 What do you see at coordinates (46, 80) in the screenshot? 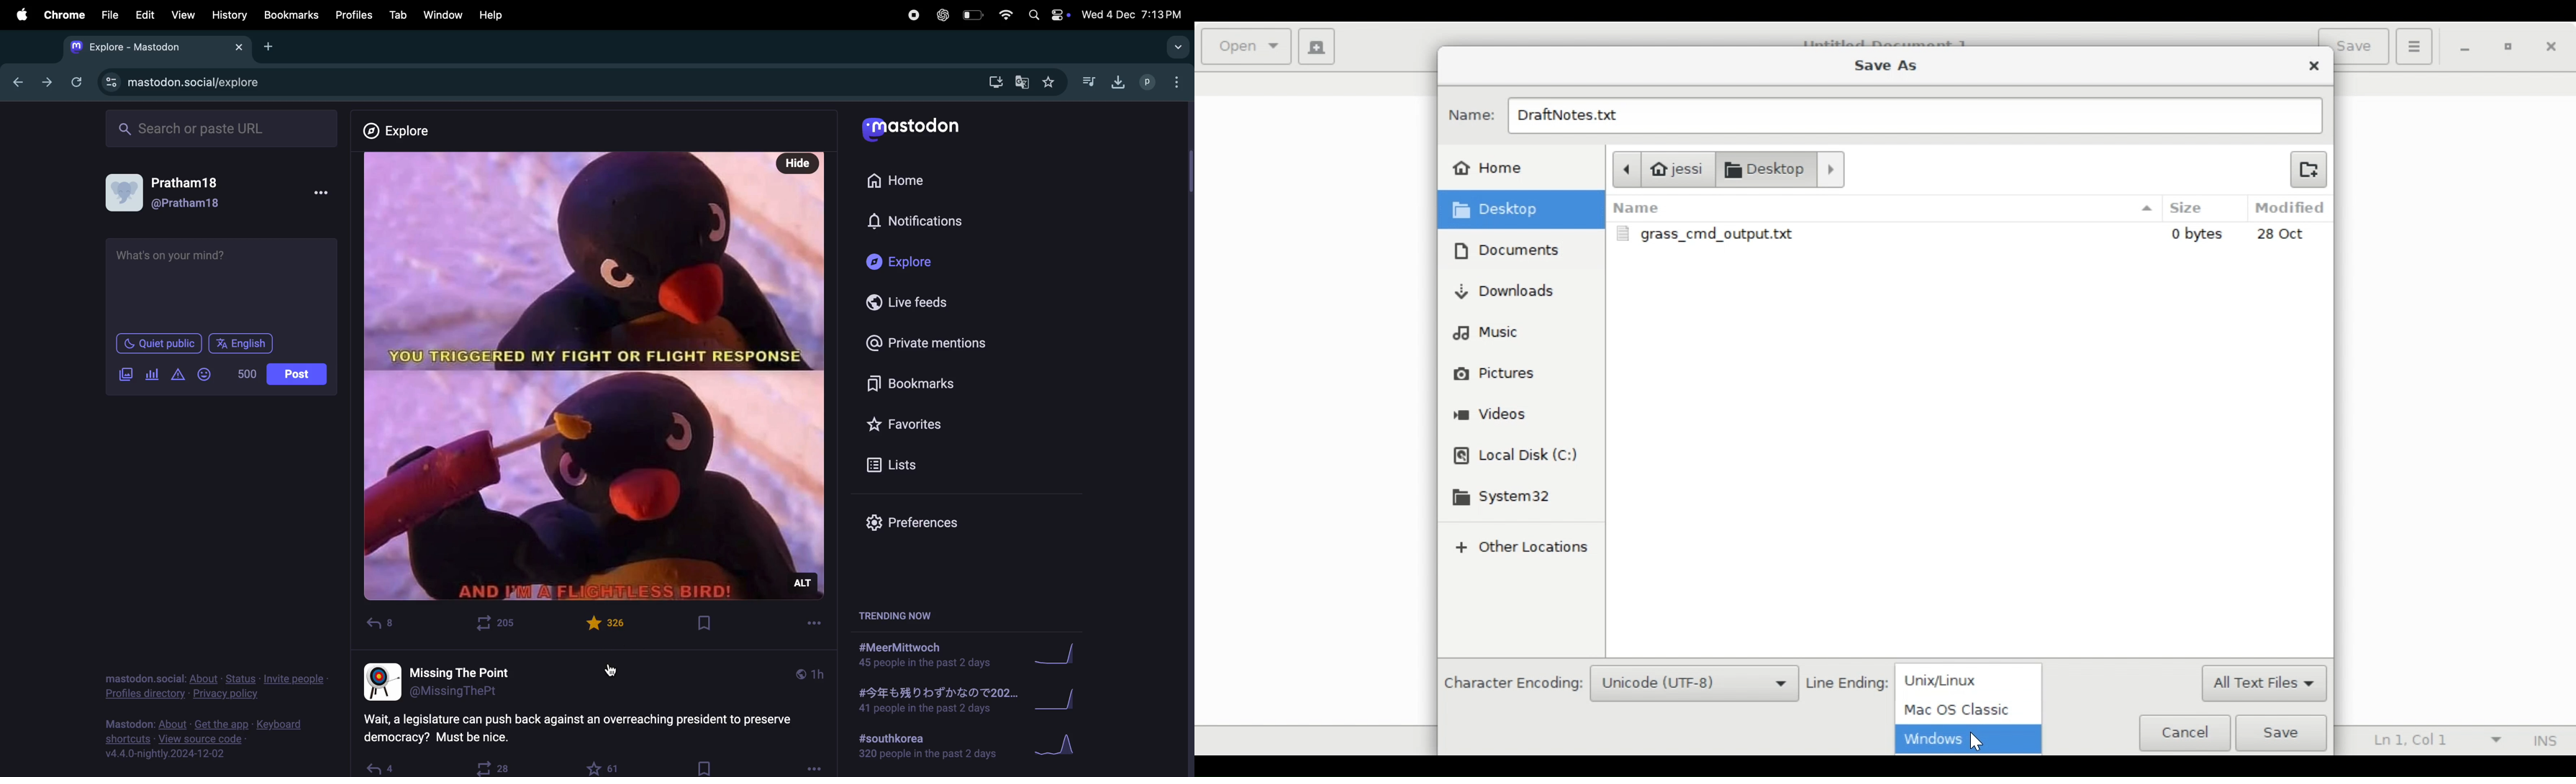
I see `forward` at bounding box center [46, 80].